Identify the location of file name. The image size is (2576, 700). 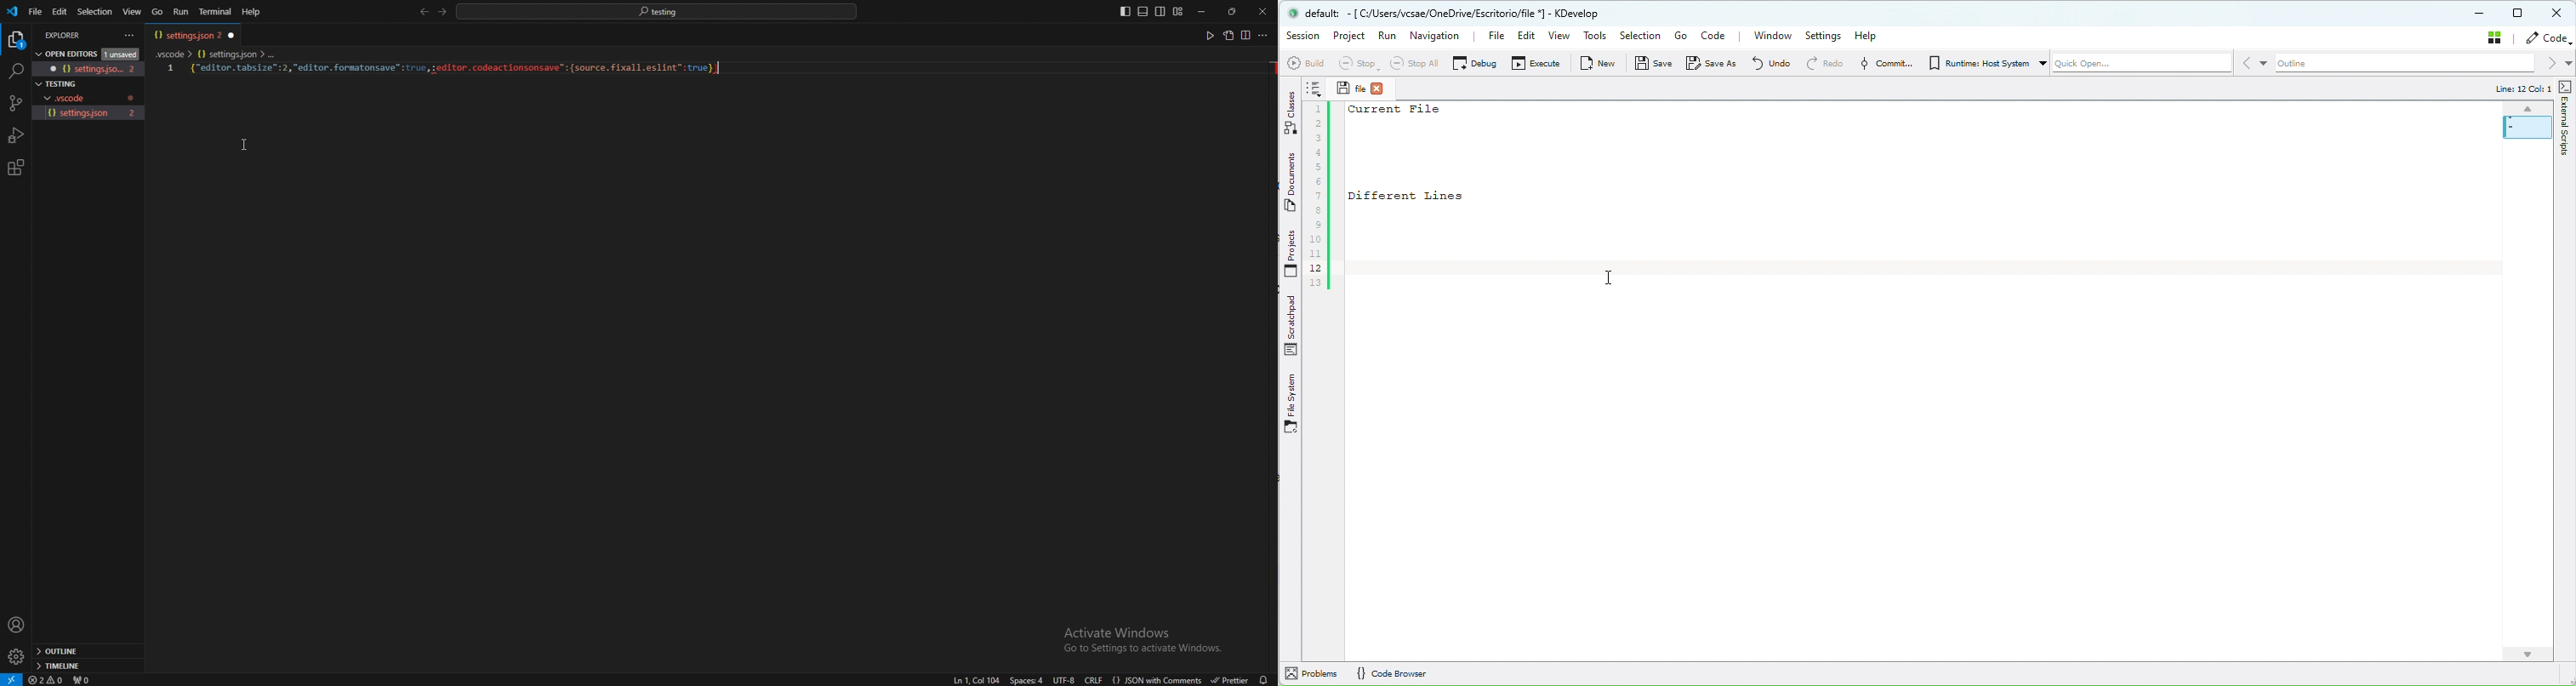
(91, 113).